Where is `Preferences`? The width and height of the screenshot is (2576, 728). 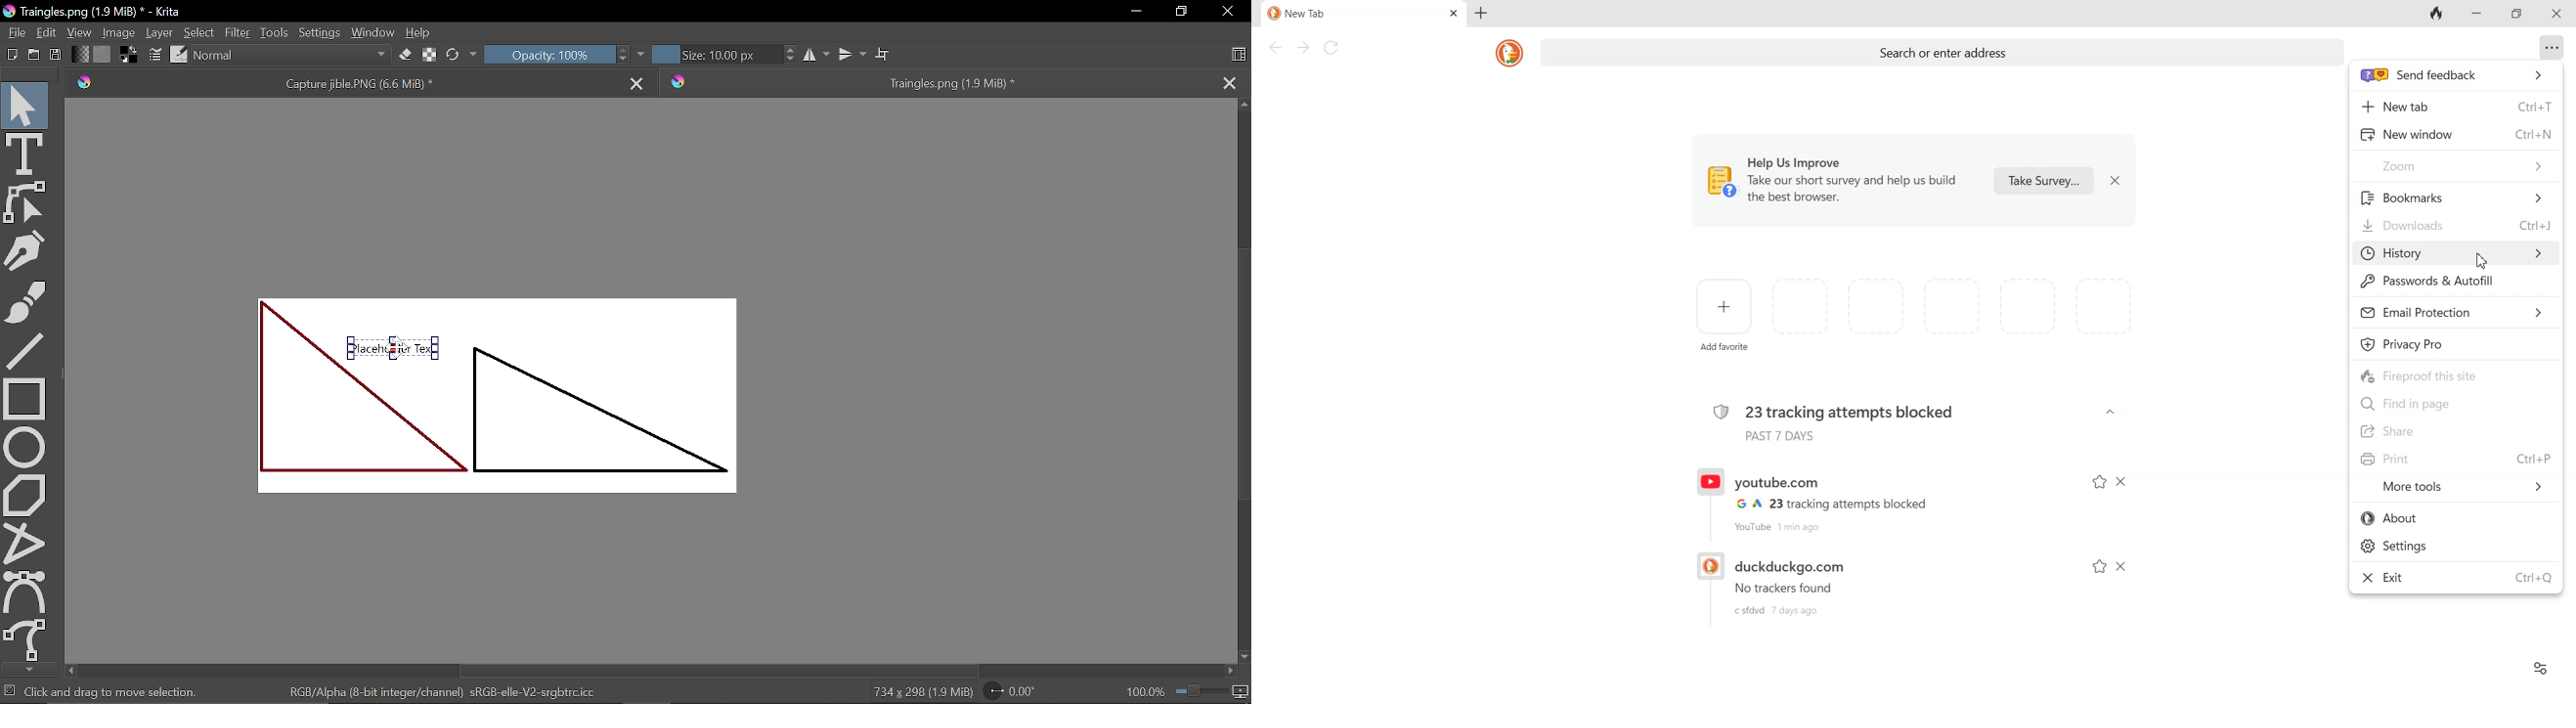 Preferences is located at coordinates (2540, 667).